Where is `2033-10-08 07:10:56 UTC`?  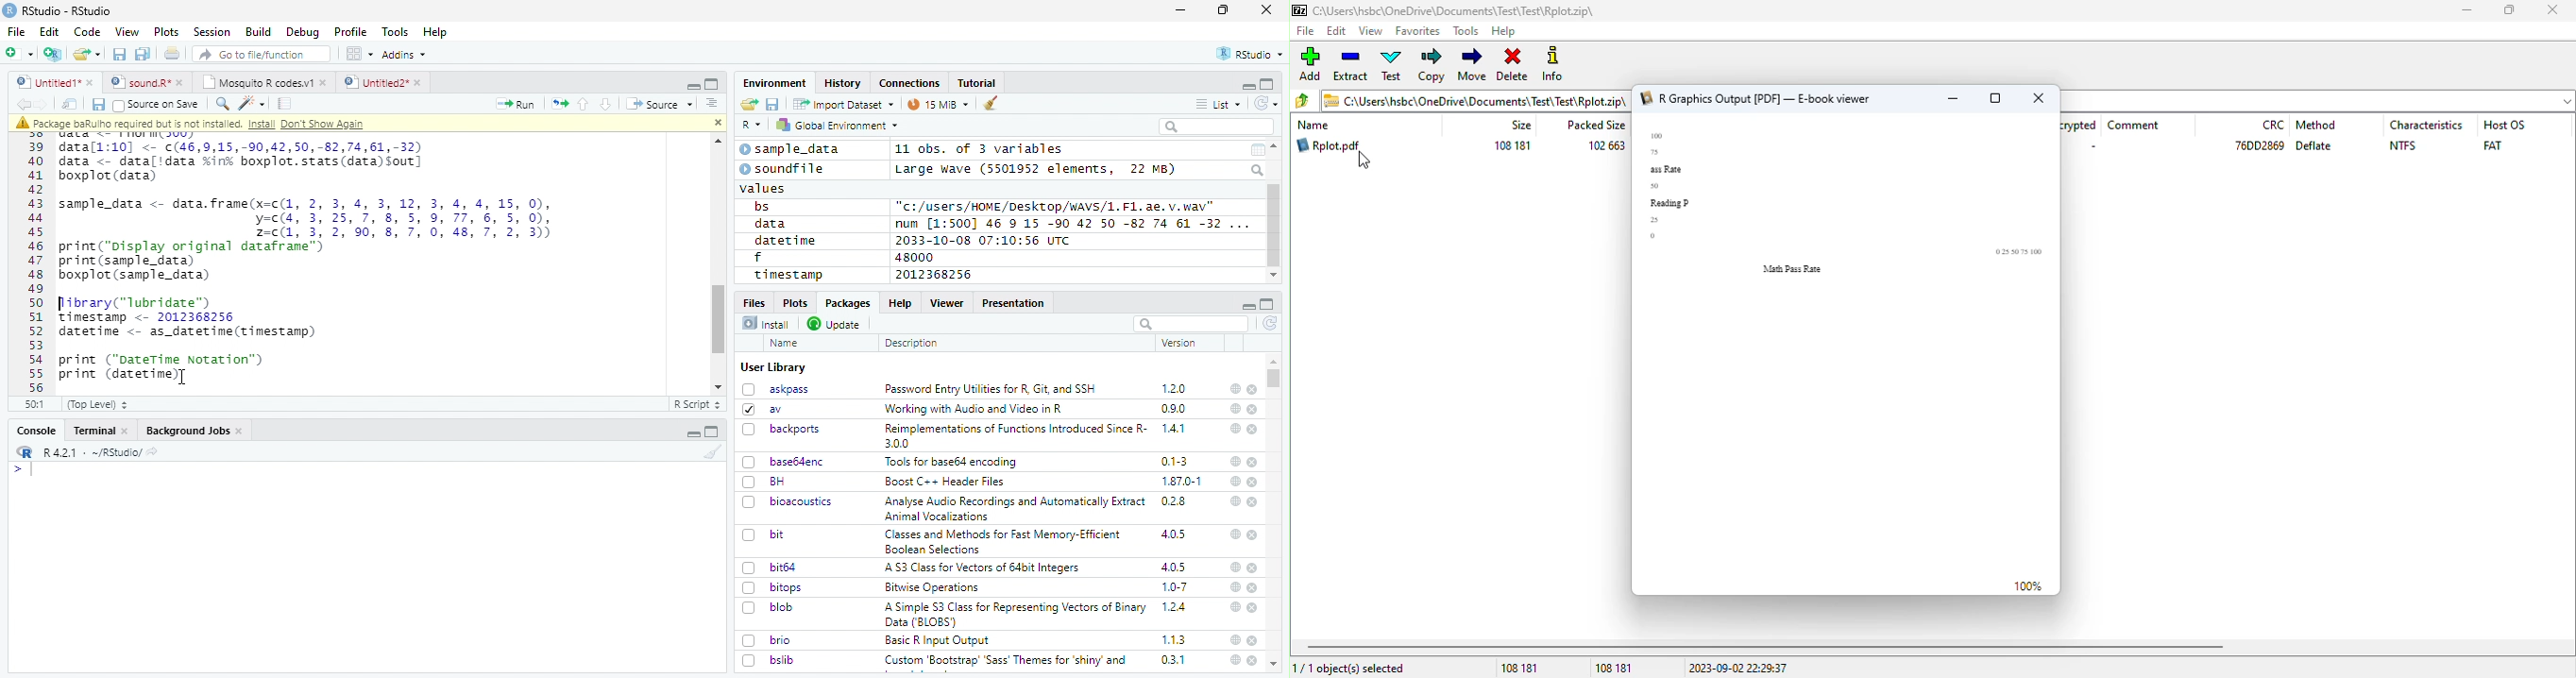
2033-10-08 07:10:56 UTC is located at coordinates (984, 240).